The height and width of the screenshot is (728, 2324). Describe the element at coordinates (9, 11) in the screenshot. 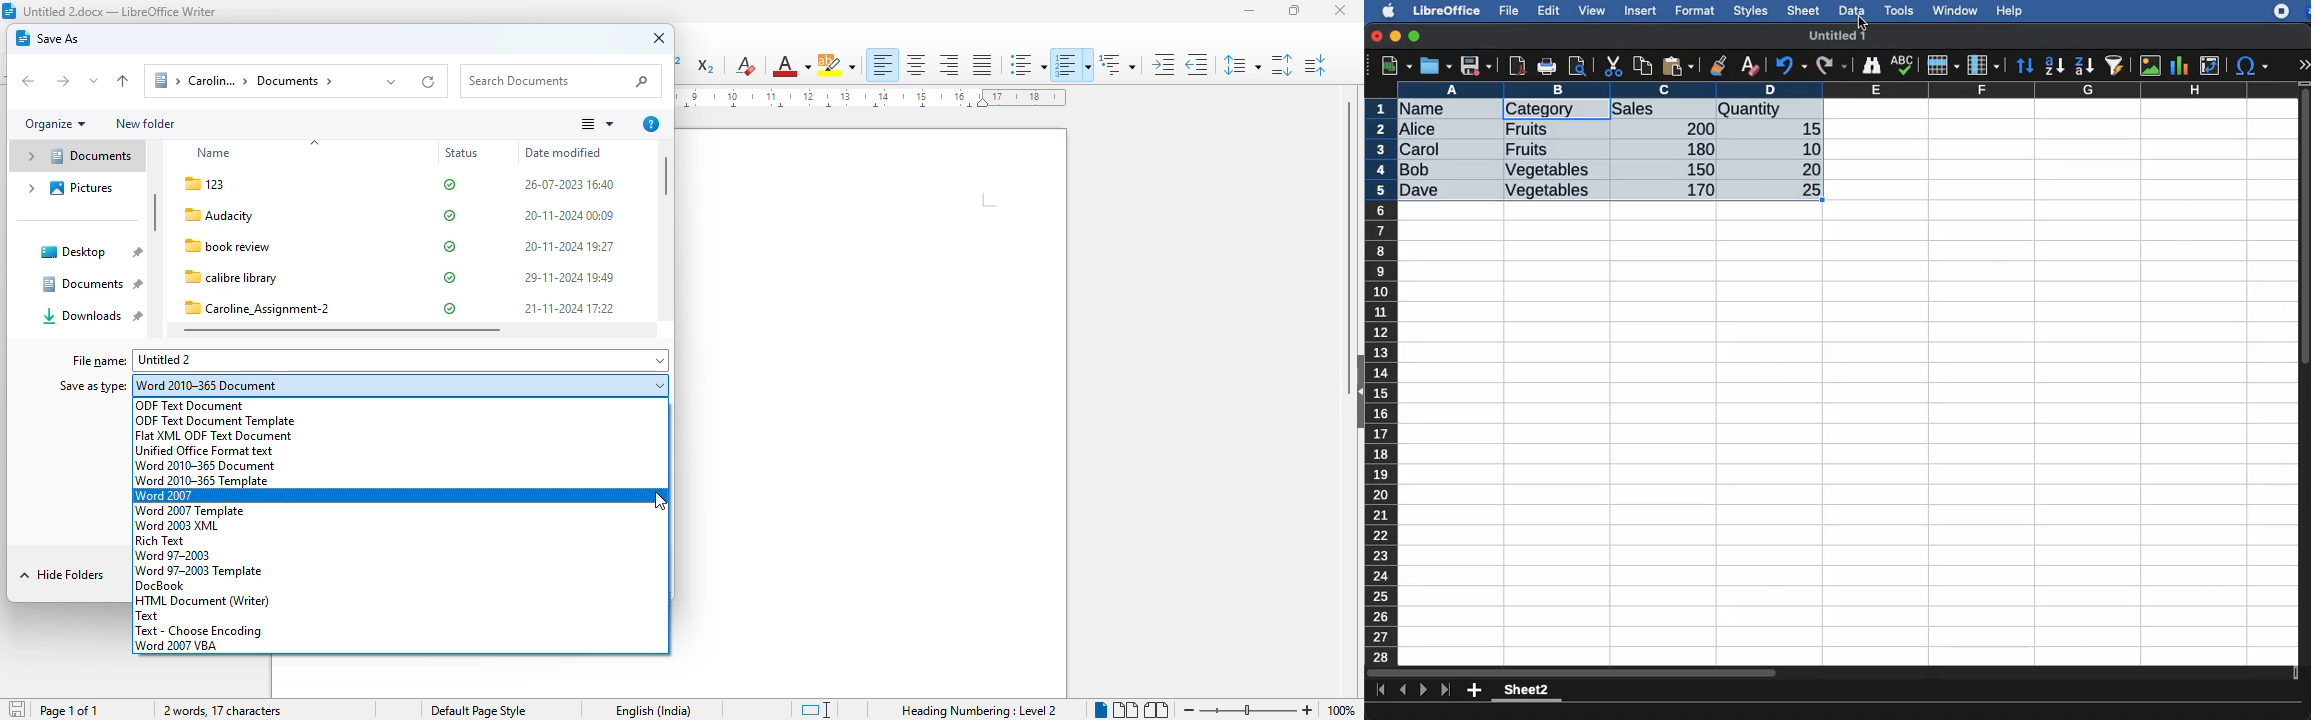

I see `logo` at that location.